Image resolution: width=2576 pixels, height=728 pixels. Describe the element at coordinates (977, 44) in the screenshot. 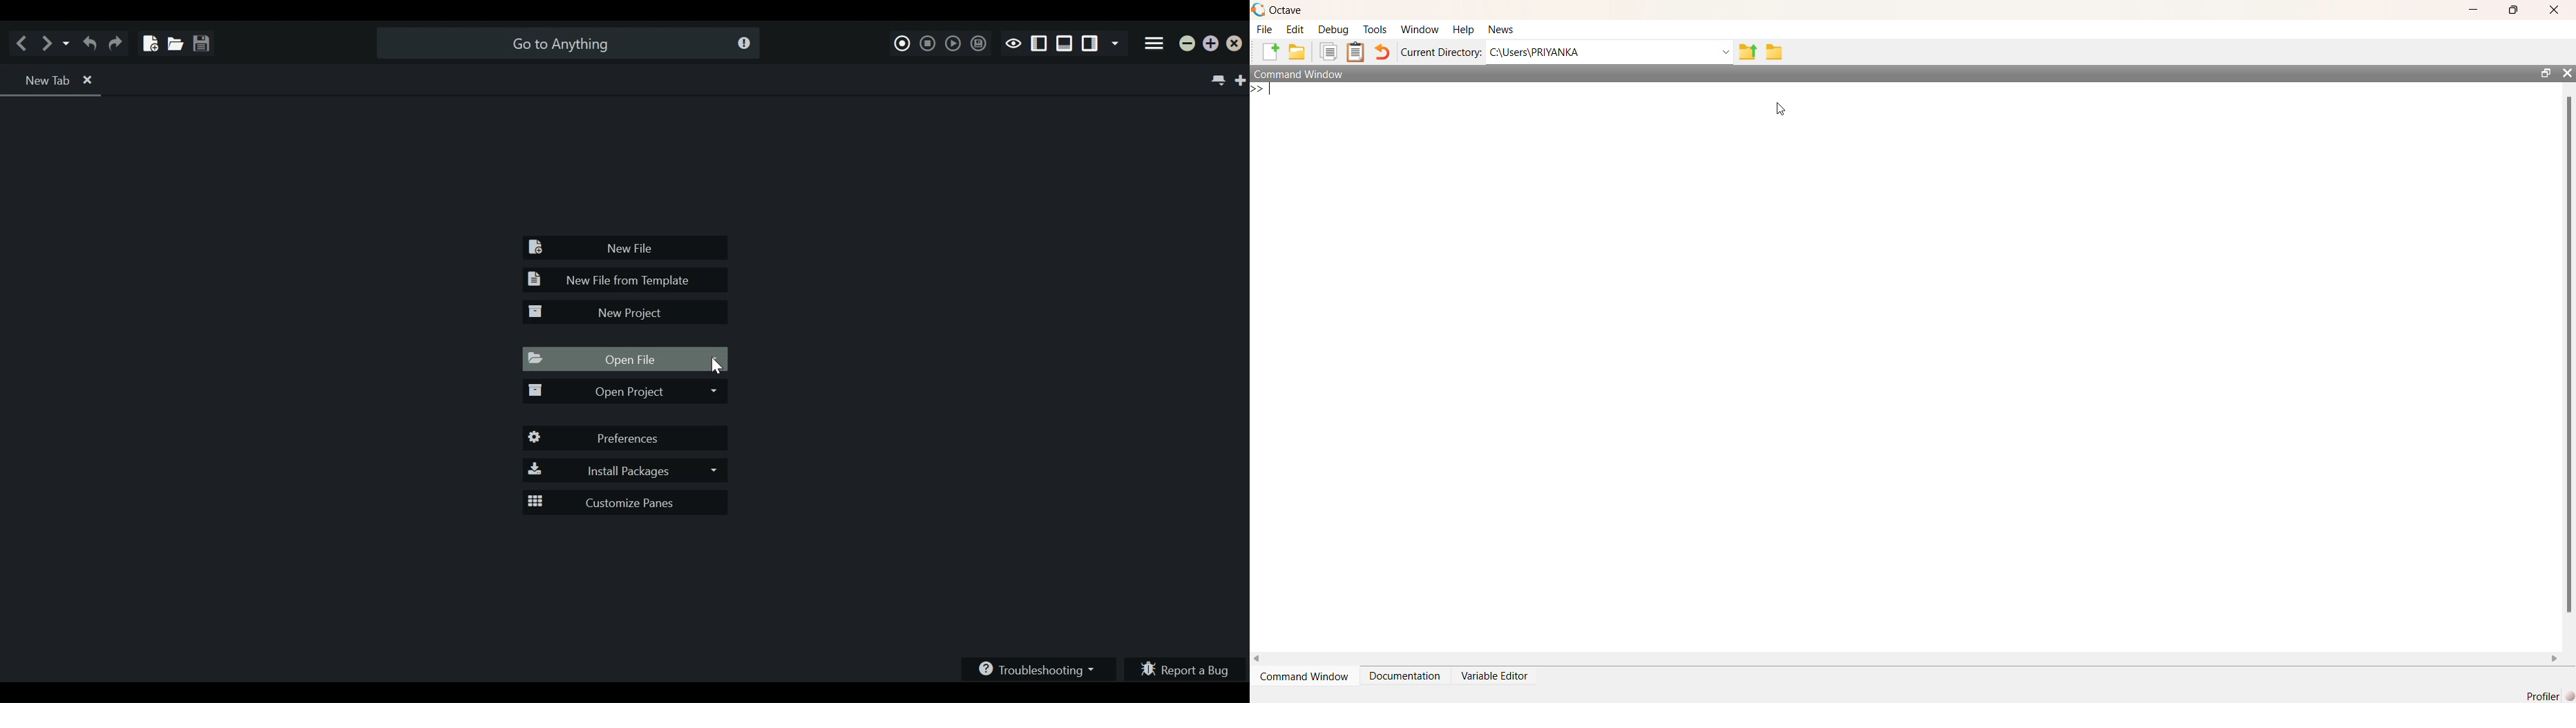

I see `Save Macro to Toolbox as Superscript` at that location.